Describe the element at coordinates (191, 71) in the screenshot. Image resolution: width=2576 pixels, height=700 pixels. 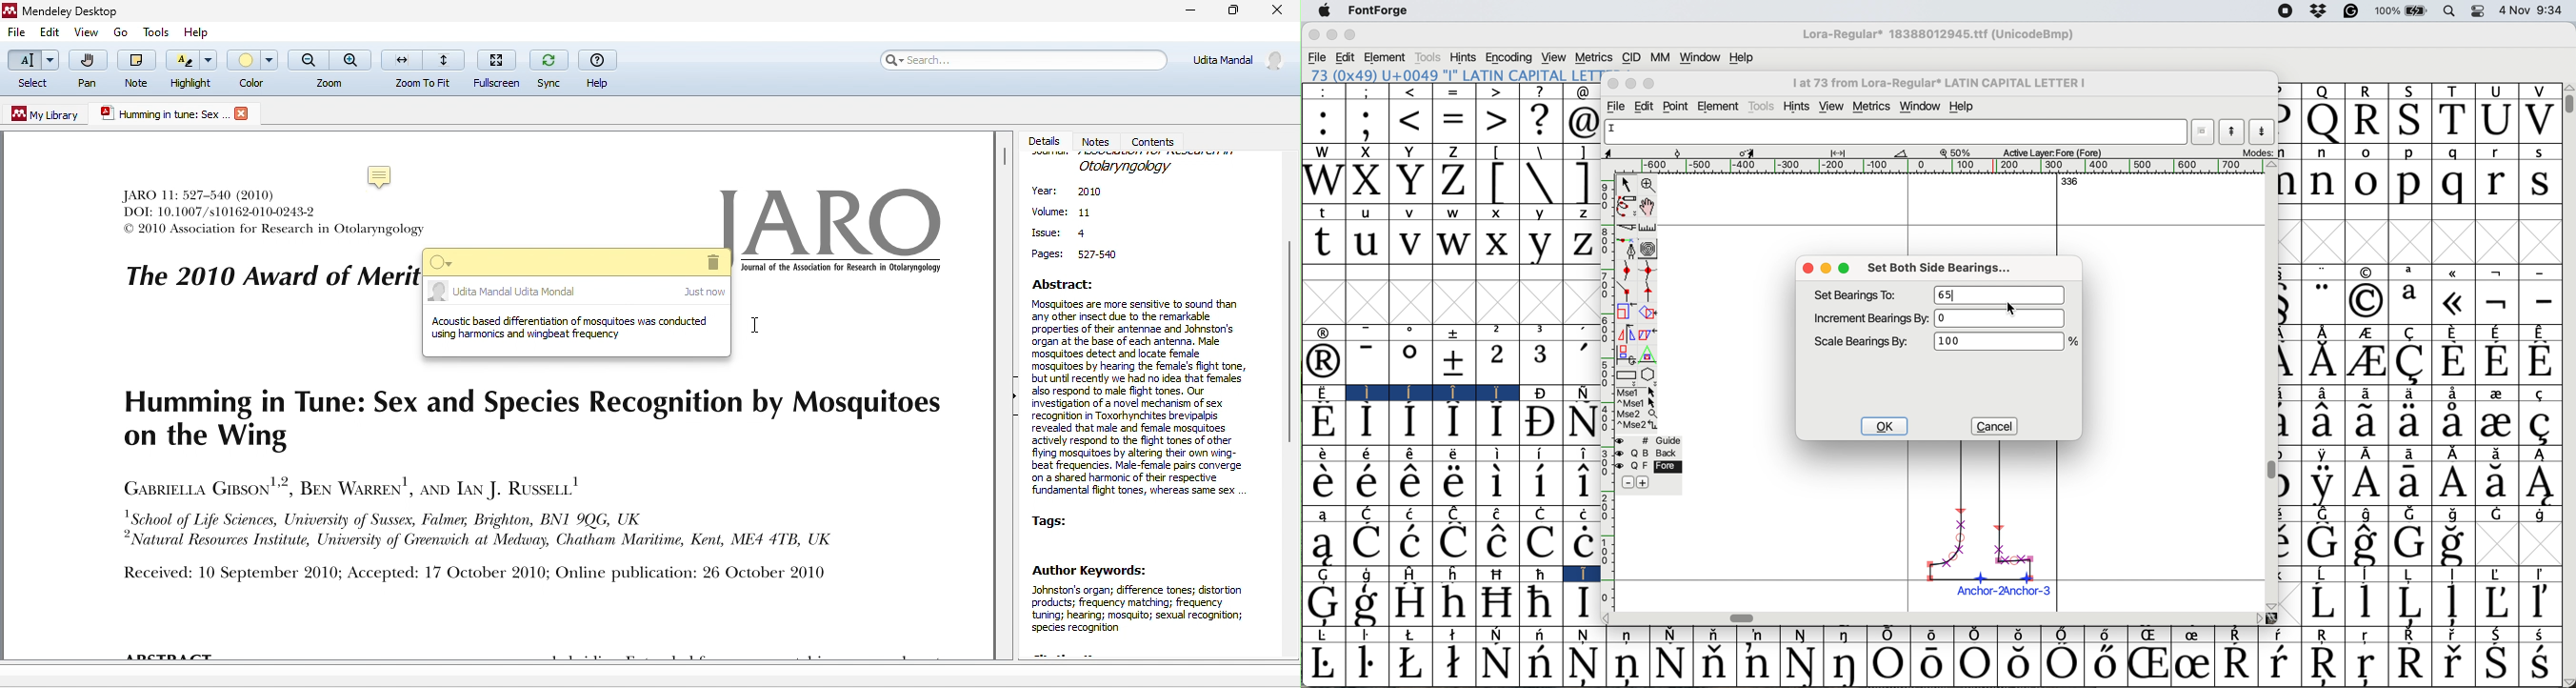
I see `highlight` at that location.